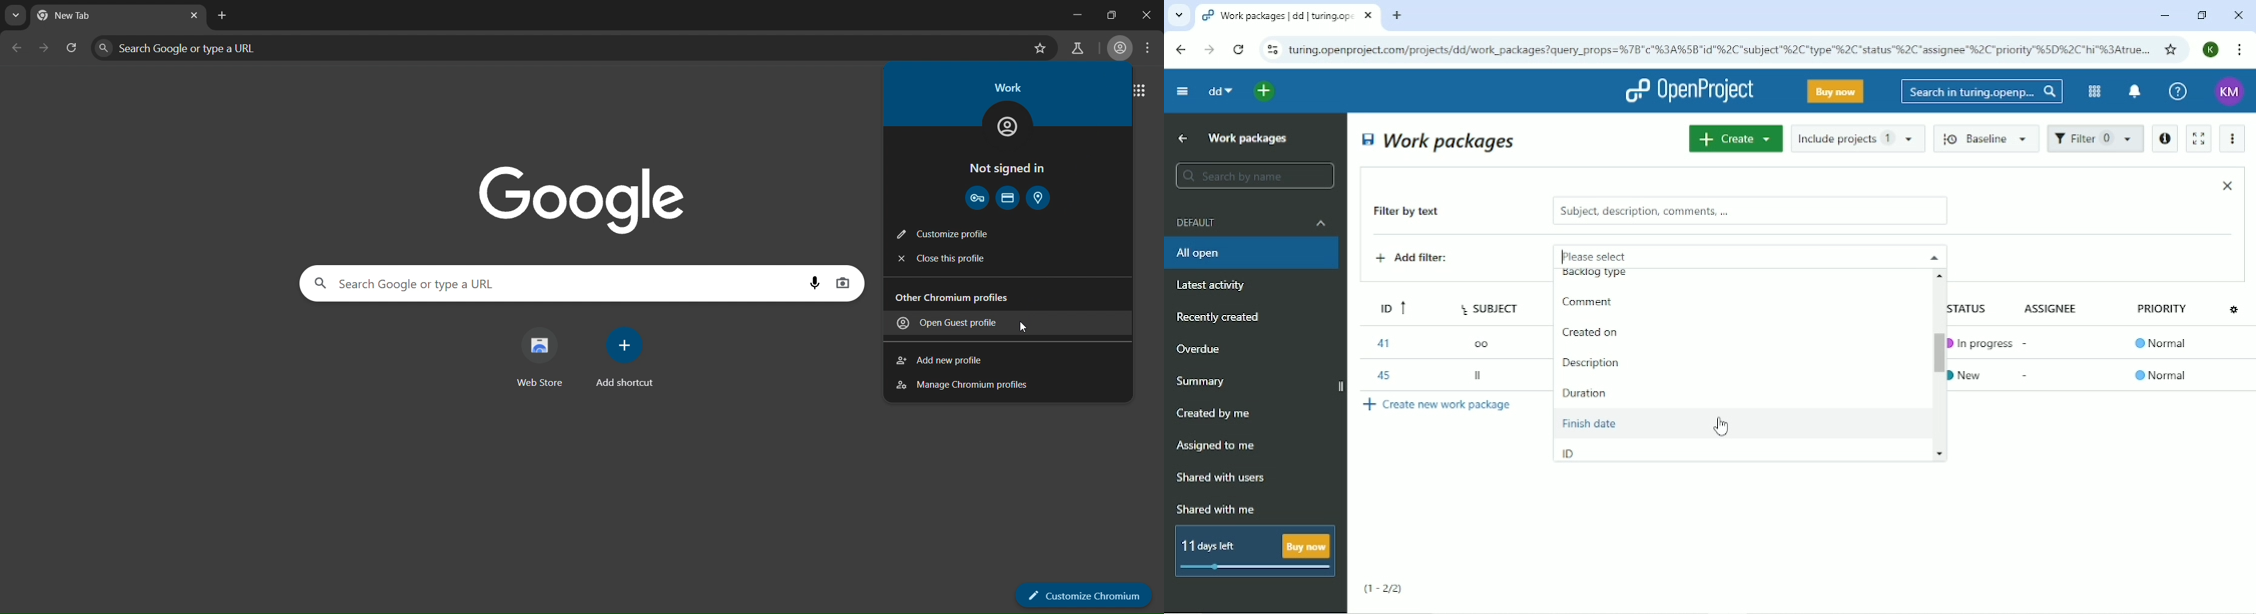 This screenshot has height=616, width=2268. Describe the element at coordinates (965, 386) in the screenshot. I see `manage chromium profiles` at that location.